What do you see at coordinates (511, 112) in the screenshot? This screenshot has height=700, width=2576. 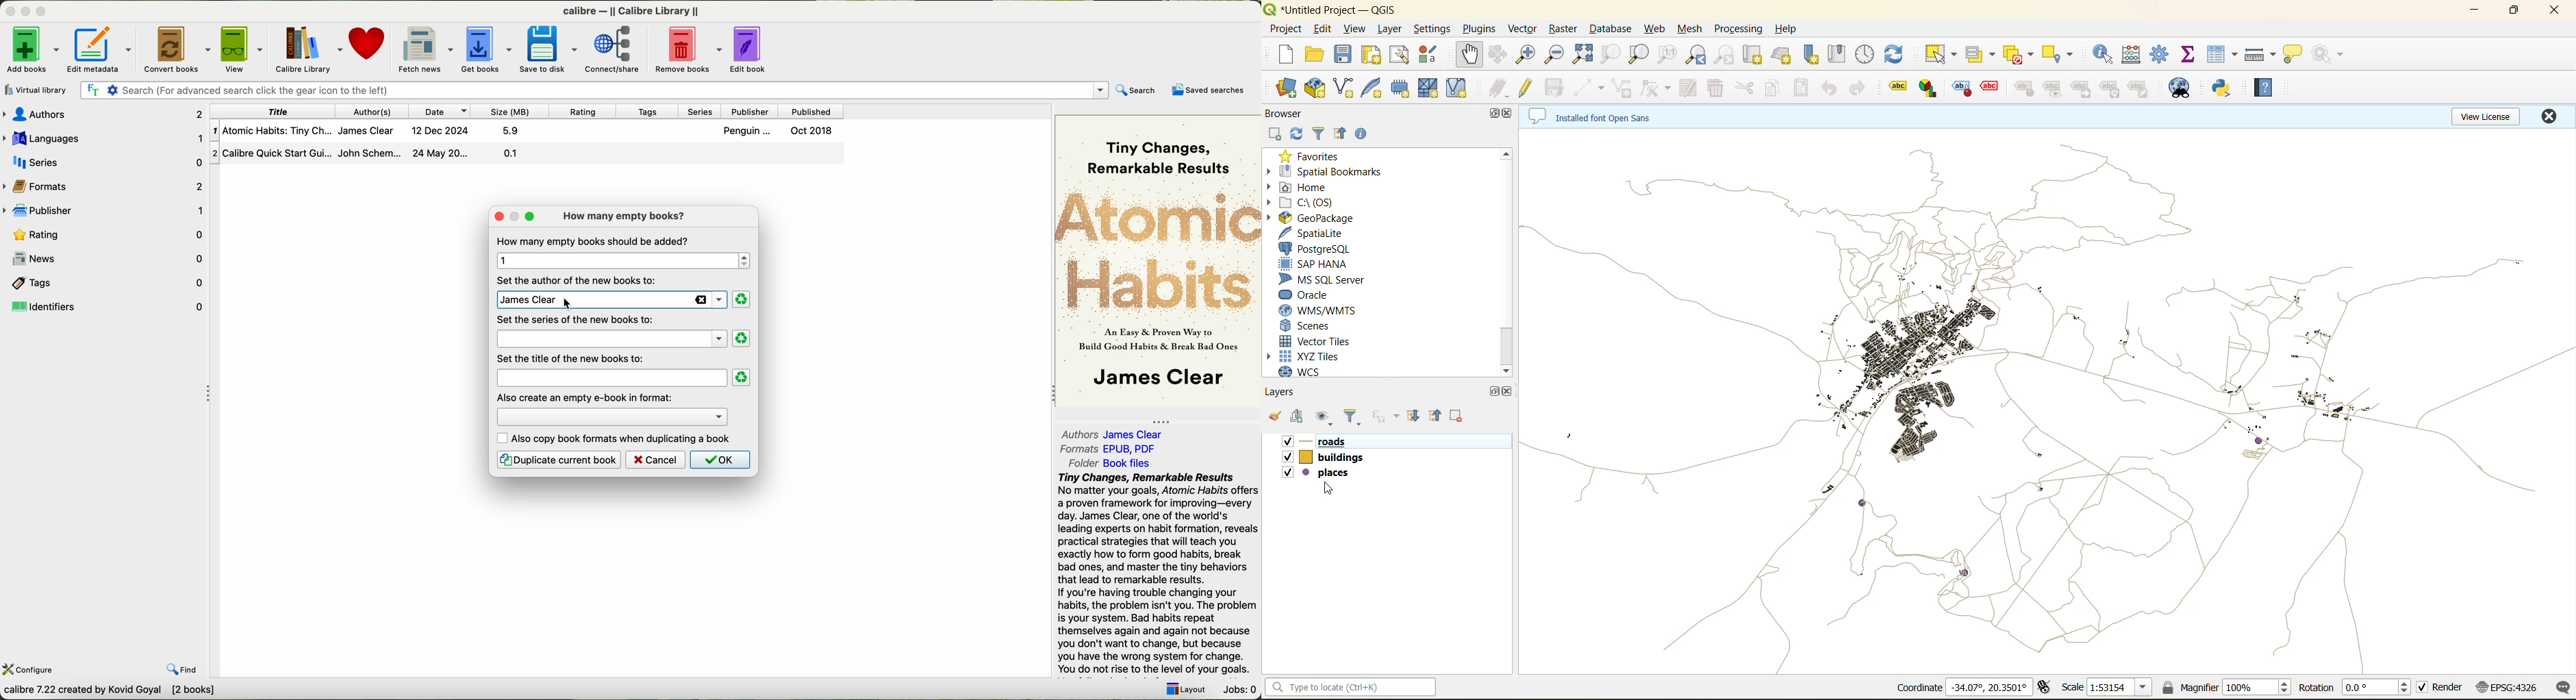 I see `size` at bounding box center [511, 112].